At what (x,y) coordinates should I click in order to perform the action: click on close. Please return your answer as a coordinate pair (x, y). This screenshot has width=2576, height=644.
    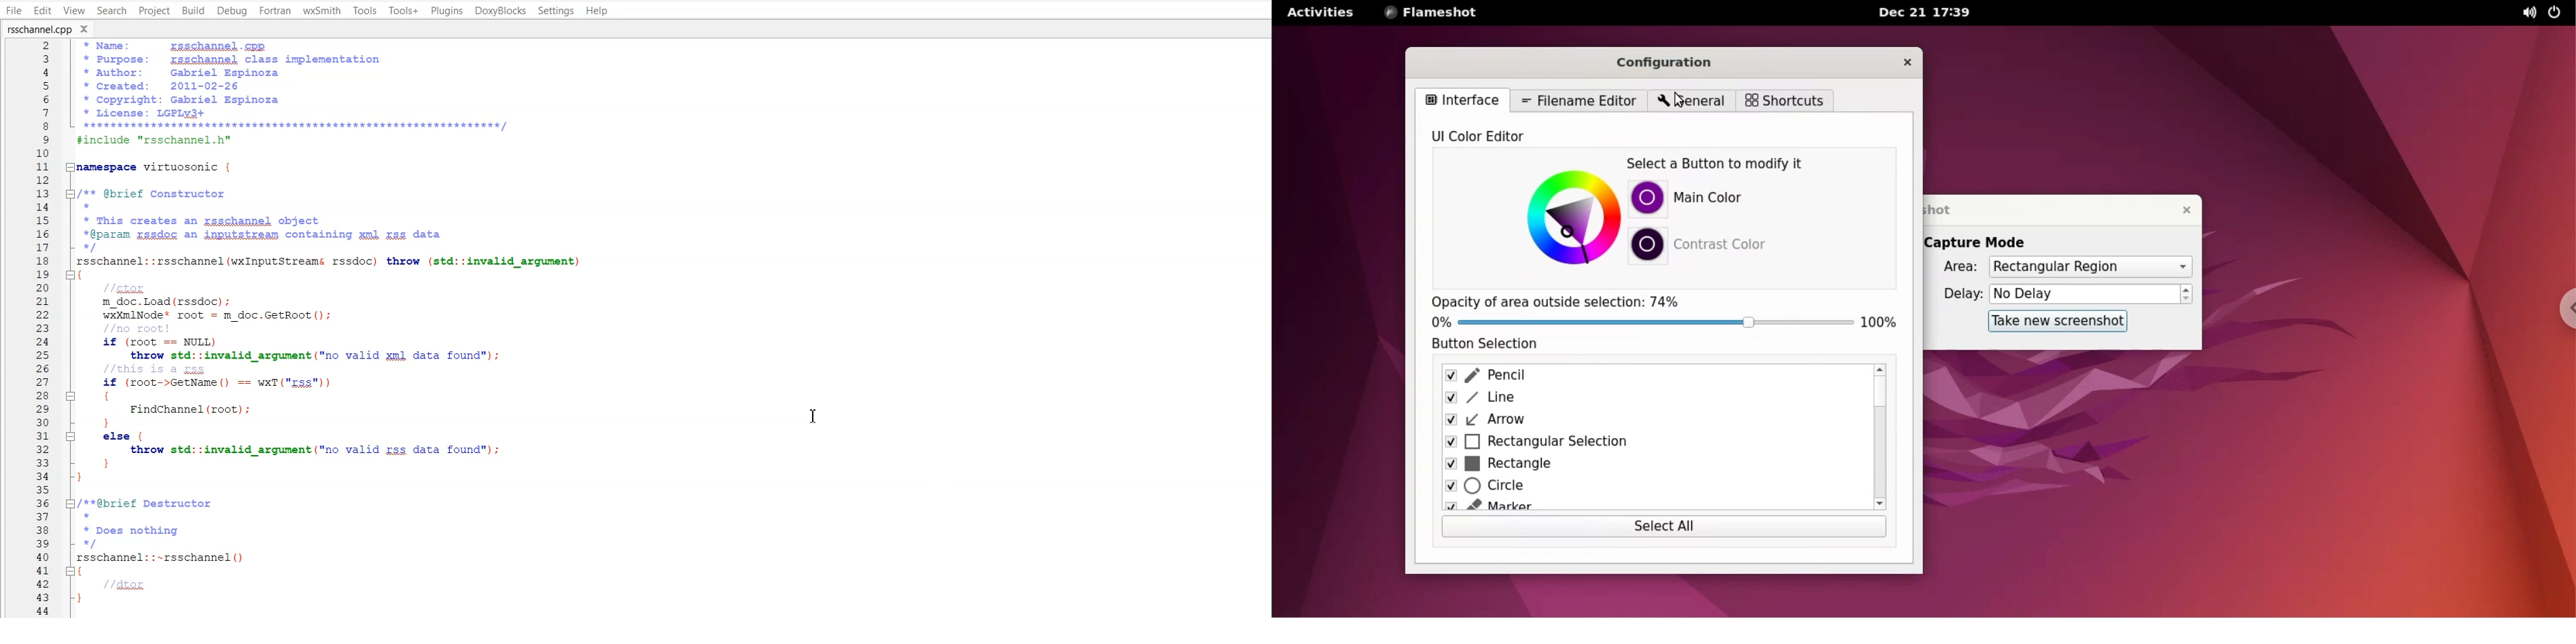
    Looking at the image, I should click on (1908, 62).